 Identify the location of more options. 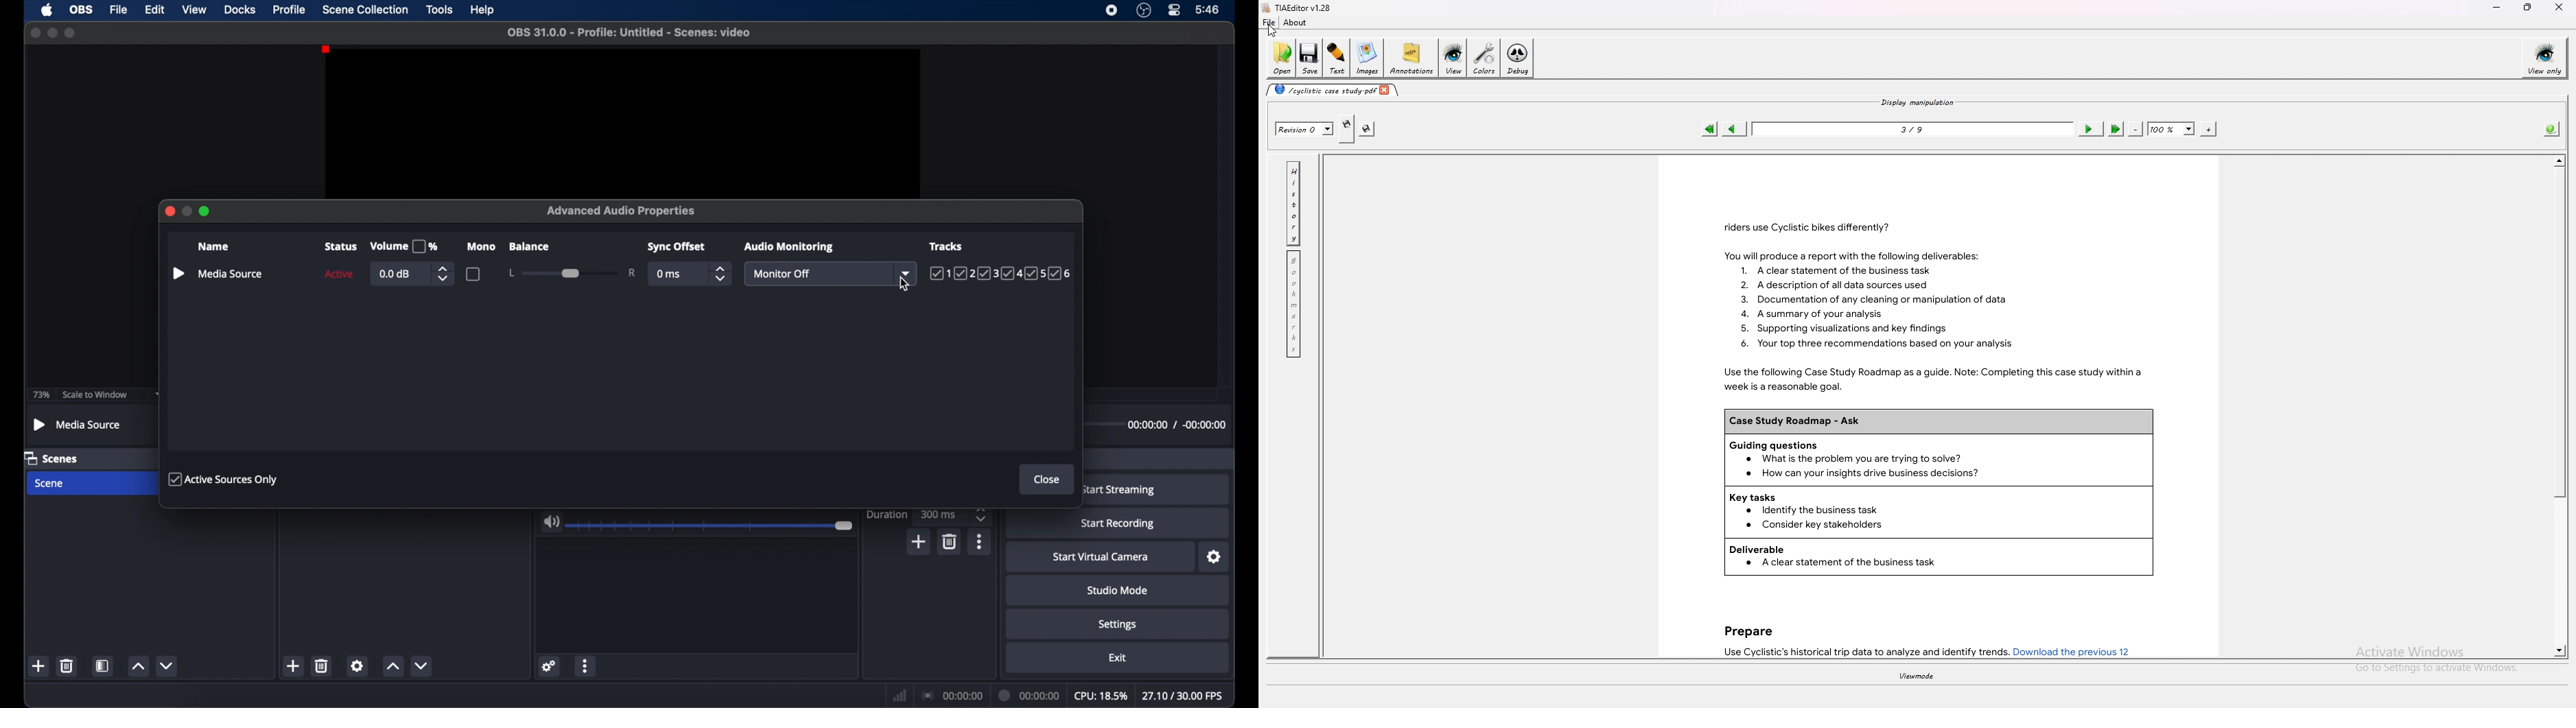
(586, 665).